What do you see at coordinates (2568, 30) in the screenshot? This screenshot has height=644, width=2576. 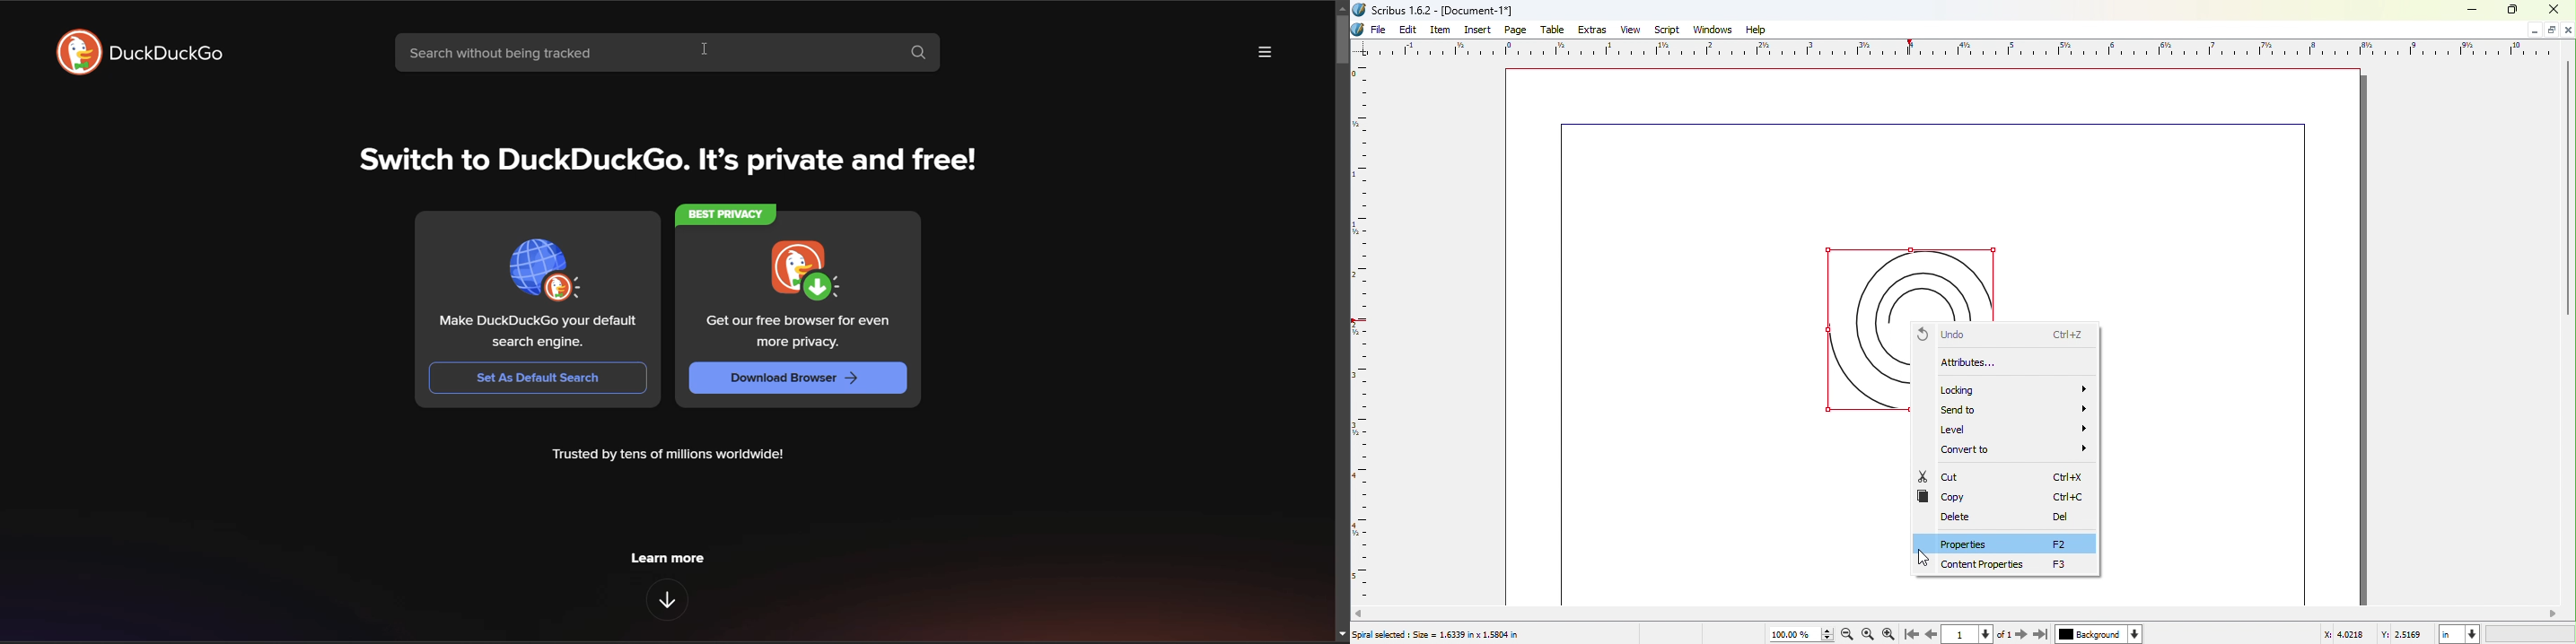 I see `Close document` at bounding box center [2568, 30].